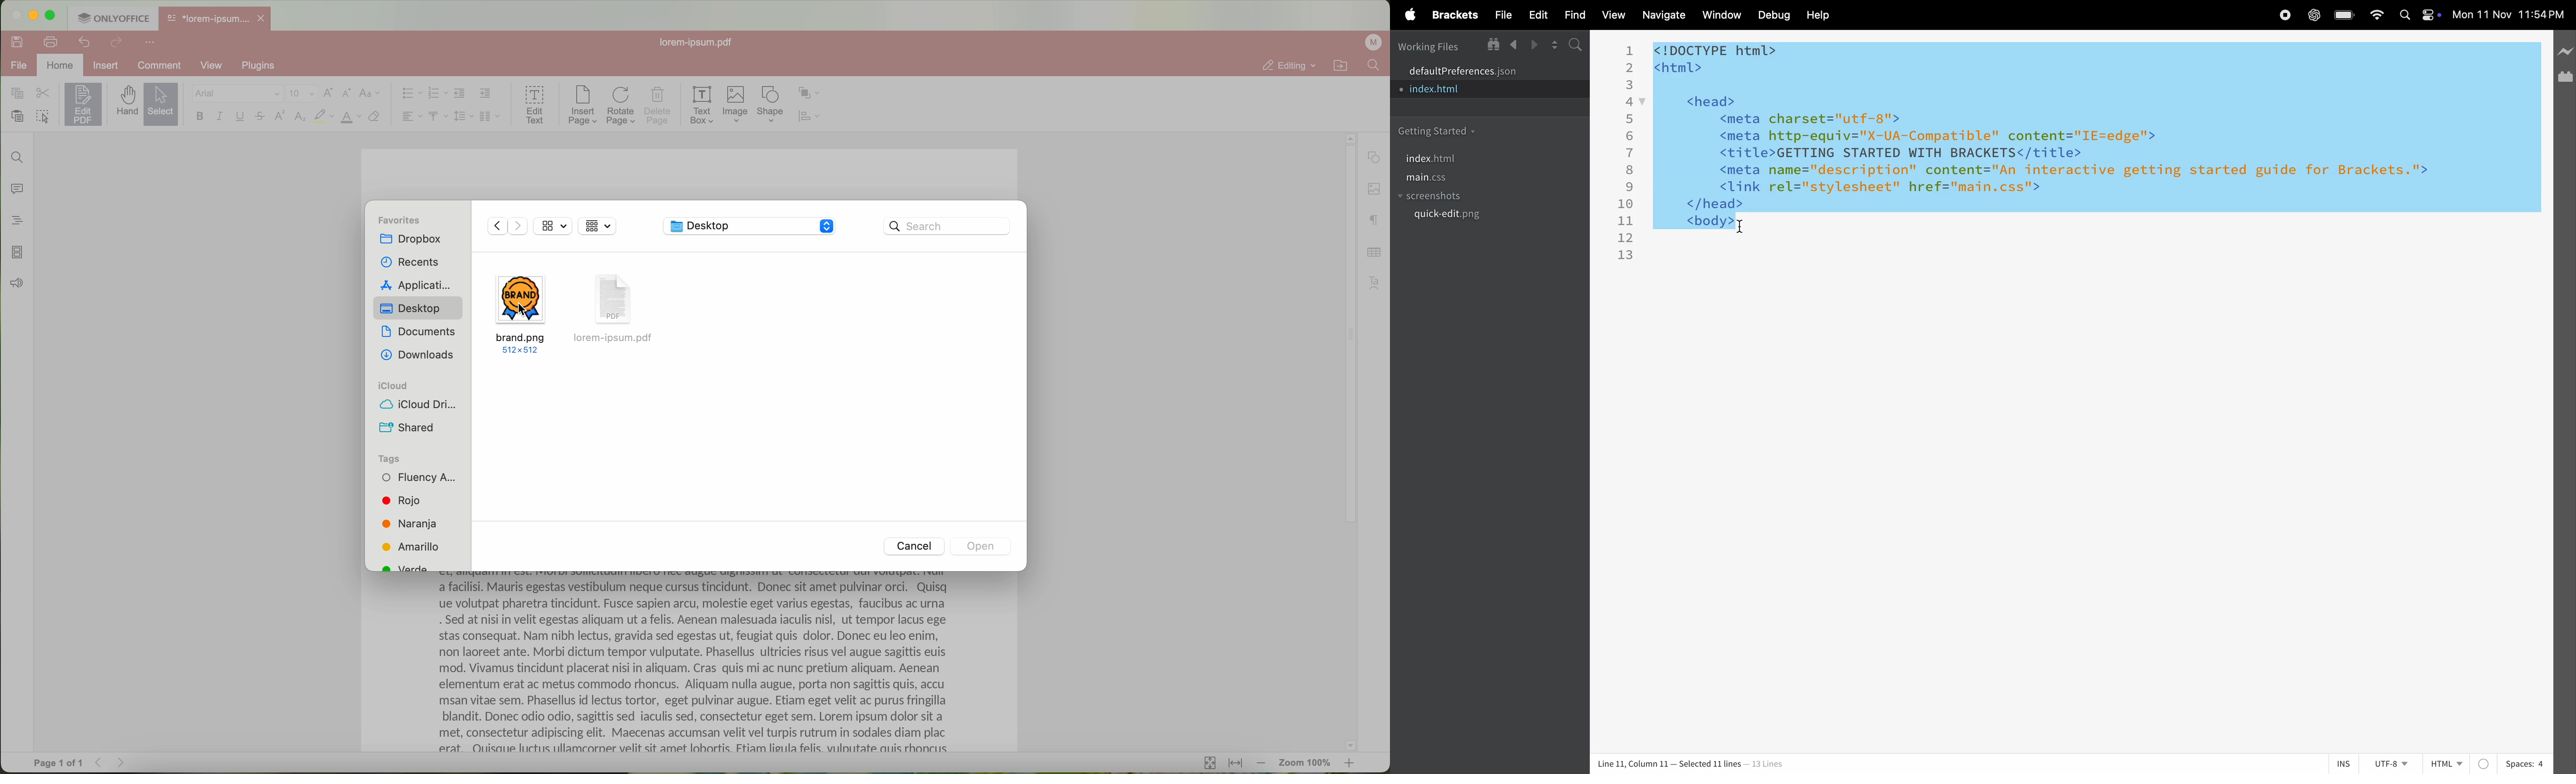 This screenshot has height=784, width=2576. What do you see at coordinates (700, 669) in the screenshot?
I see `a facilisi. Mauris egestas vestibulum neque cursus tinciaunt. Donec sit amet pulvinar orci.  Quisq
ue volutpat pharetra tincidunt. Fusce sapien arcu, molestie eget varius egestas, faucibus ac urna
. Sed at nisi in velit egestas aliquam ut a felis. Aenean malesuada iaculis nisl, ut tempor lacus ege
stas consequat. Nam nibh lectus, gravida sed egestas ut, feugiat quis dolor. Donec eu leo enim,
non laoreet ante. Morbi dictum tempor vulputate. Phasellus ultricies risus vel augue sagittis euis
mod. Vivamus tincidunt placerat nisi in aliquam. Cras quis mi ac nunc pretium aliquam. Aenean
elementum erat ac metus commodo rhoncus. Aliquam nulla augue, porta non sagittis quis, accu
msan vitae sem. Phasellus id lectus tortor, eget pulvinar augue. Etiam eget velit ac purus fringilla
blandit. Donec odio odio, sagittis sed iaculis sed, consectetur eget sem. Lorem ipsum dolor sit a
met, consectetur adipiscing elit. Maecenas accumsan velit vel turpis rutrum in sodales diam plac
erat. OQuisaue luctus ullamcaorner velit sit amet lobortis. Ftiam lieula felis. vilnutate auis rhoncus` at bounding box center [700, 669].